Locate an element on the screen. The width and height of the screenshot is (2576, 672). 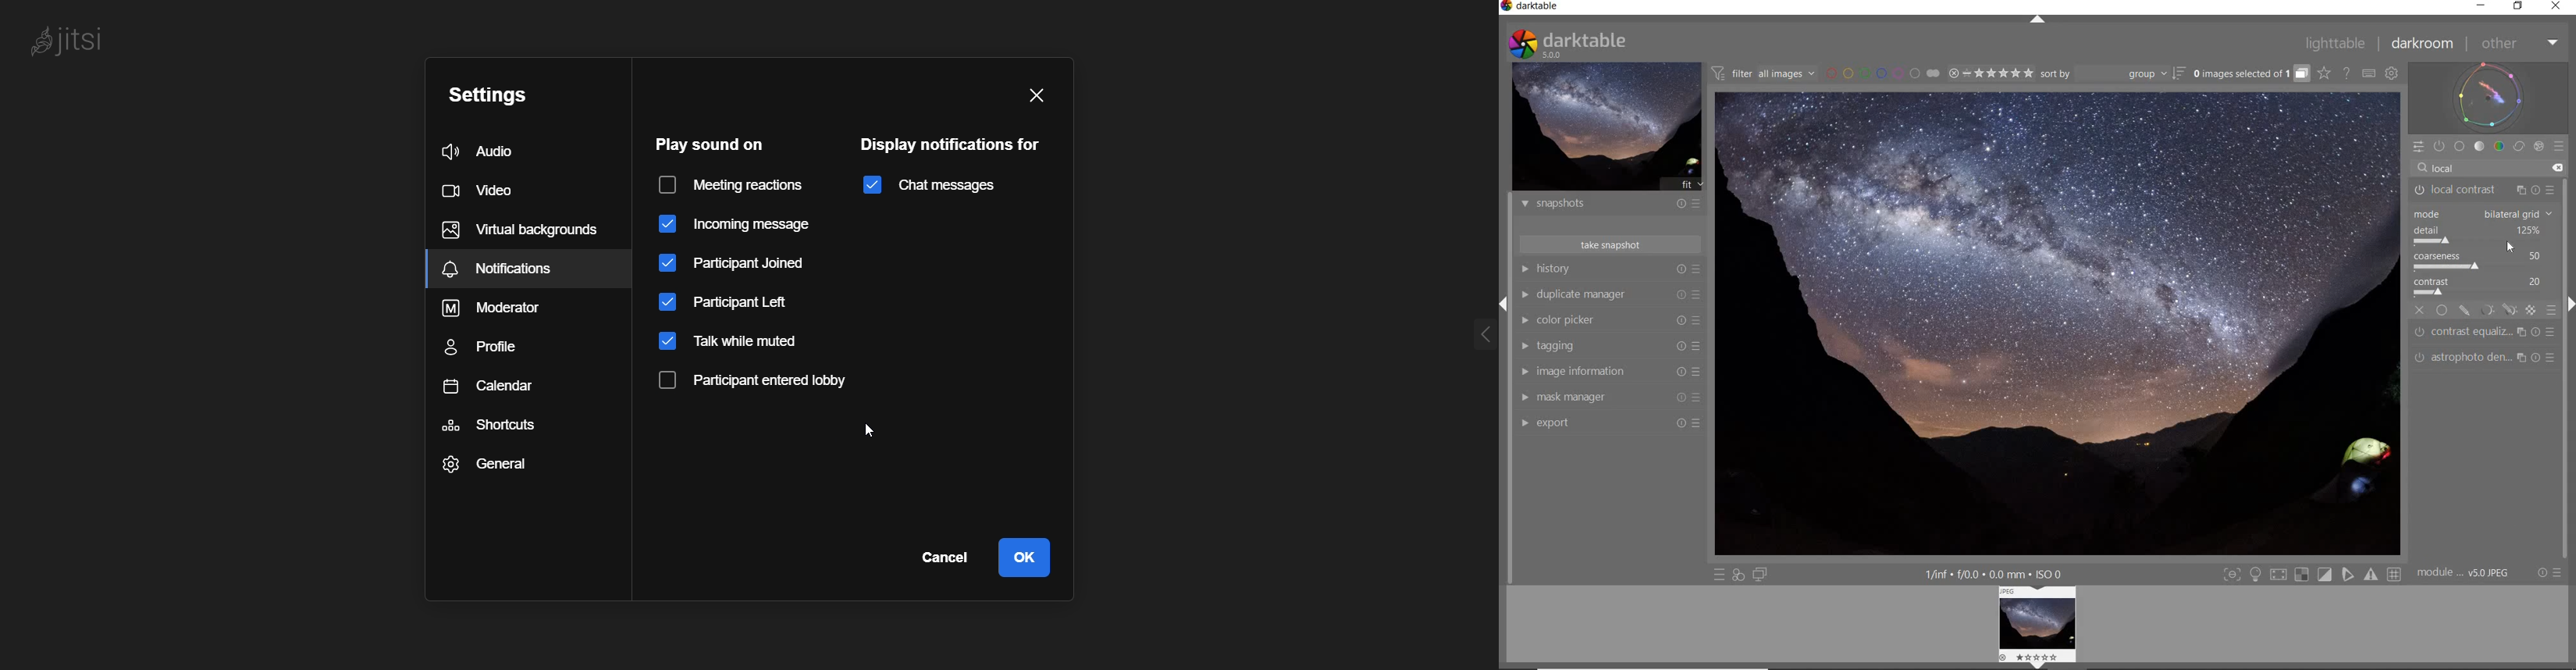
Sort by dropdown: group is located at coordinates (2104, 76).